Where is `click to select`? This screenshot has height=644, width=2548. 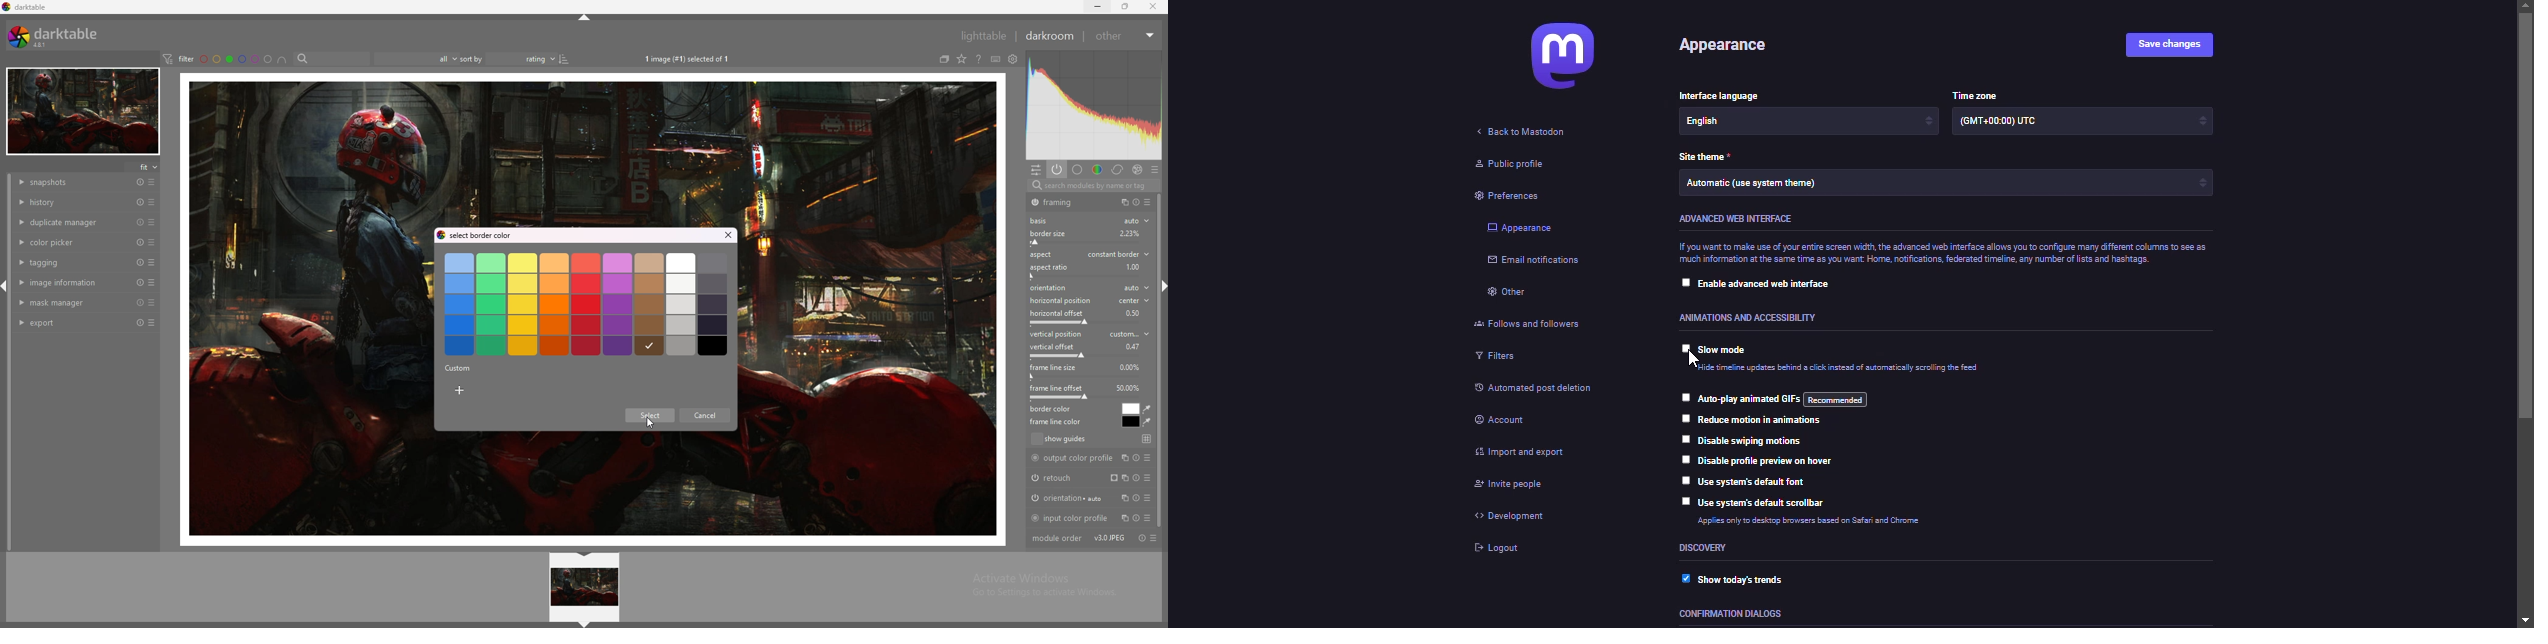
click to select is located at coordinates (1686, 478).